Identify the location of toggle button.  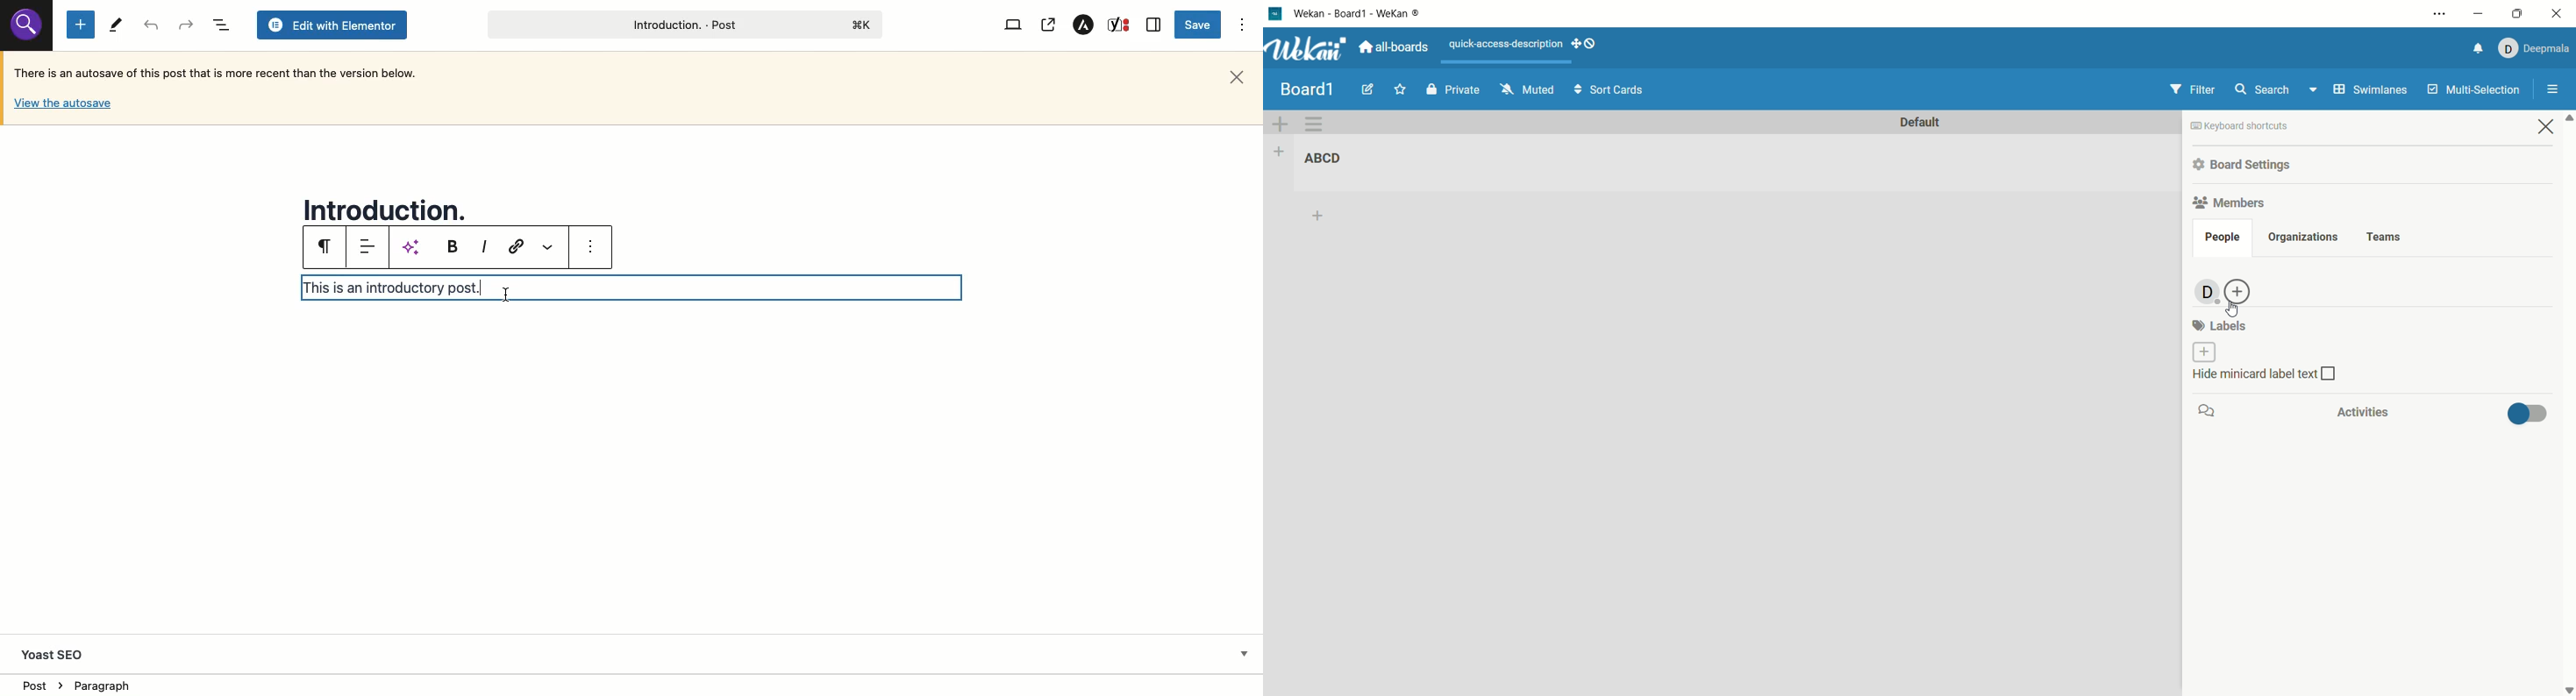
(2529, 414).